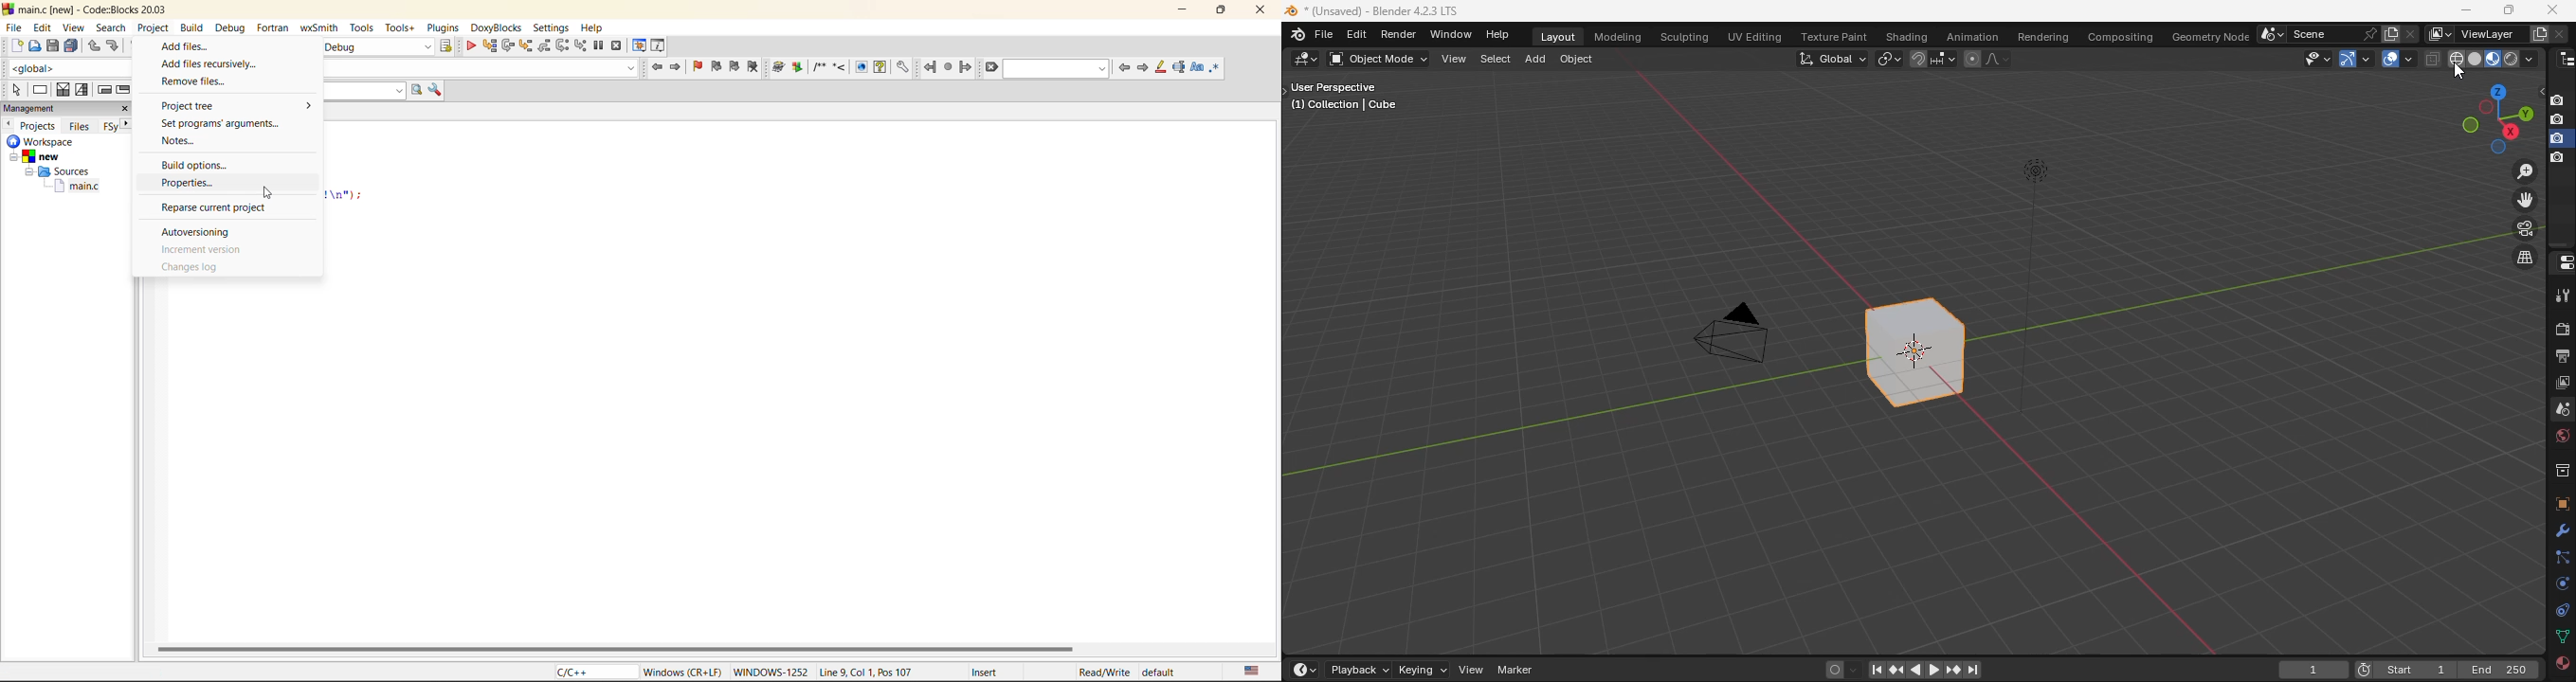  What do you see at coordinates (1253, 669) in the screenshot?
I see `text language` at bounding box center [1253, 669].